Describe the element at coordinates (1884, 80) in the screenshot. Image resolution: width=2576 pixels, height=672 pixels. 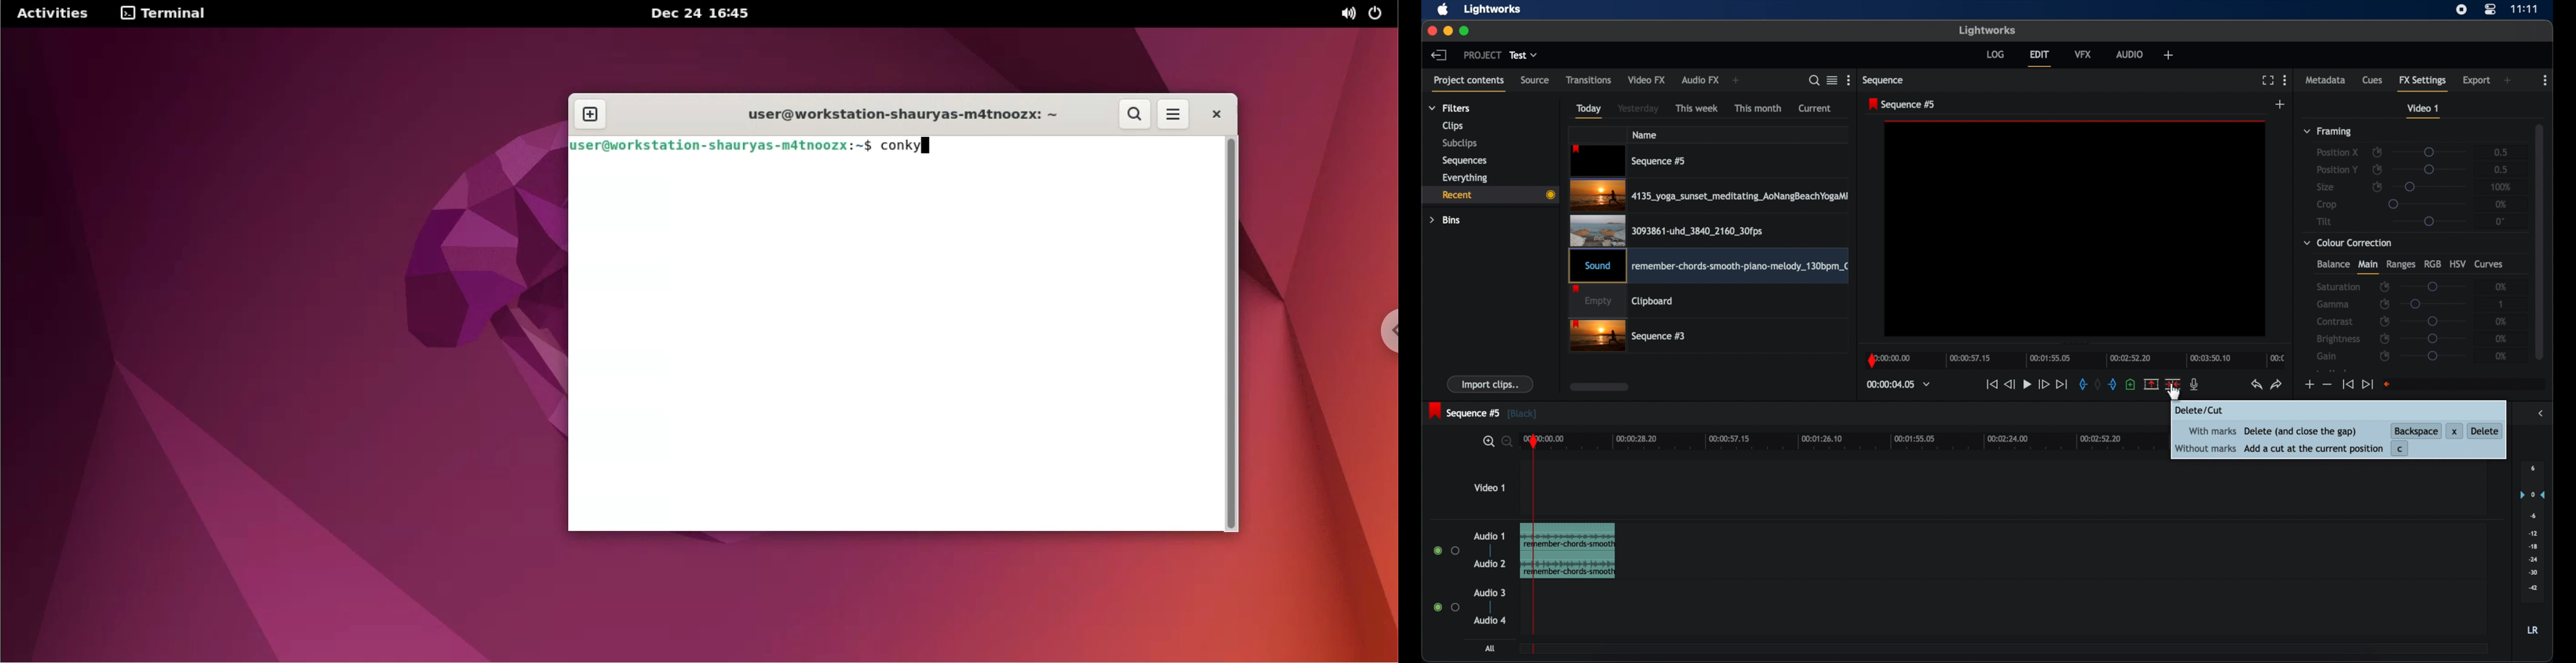
I see `sequence` at that location.